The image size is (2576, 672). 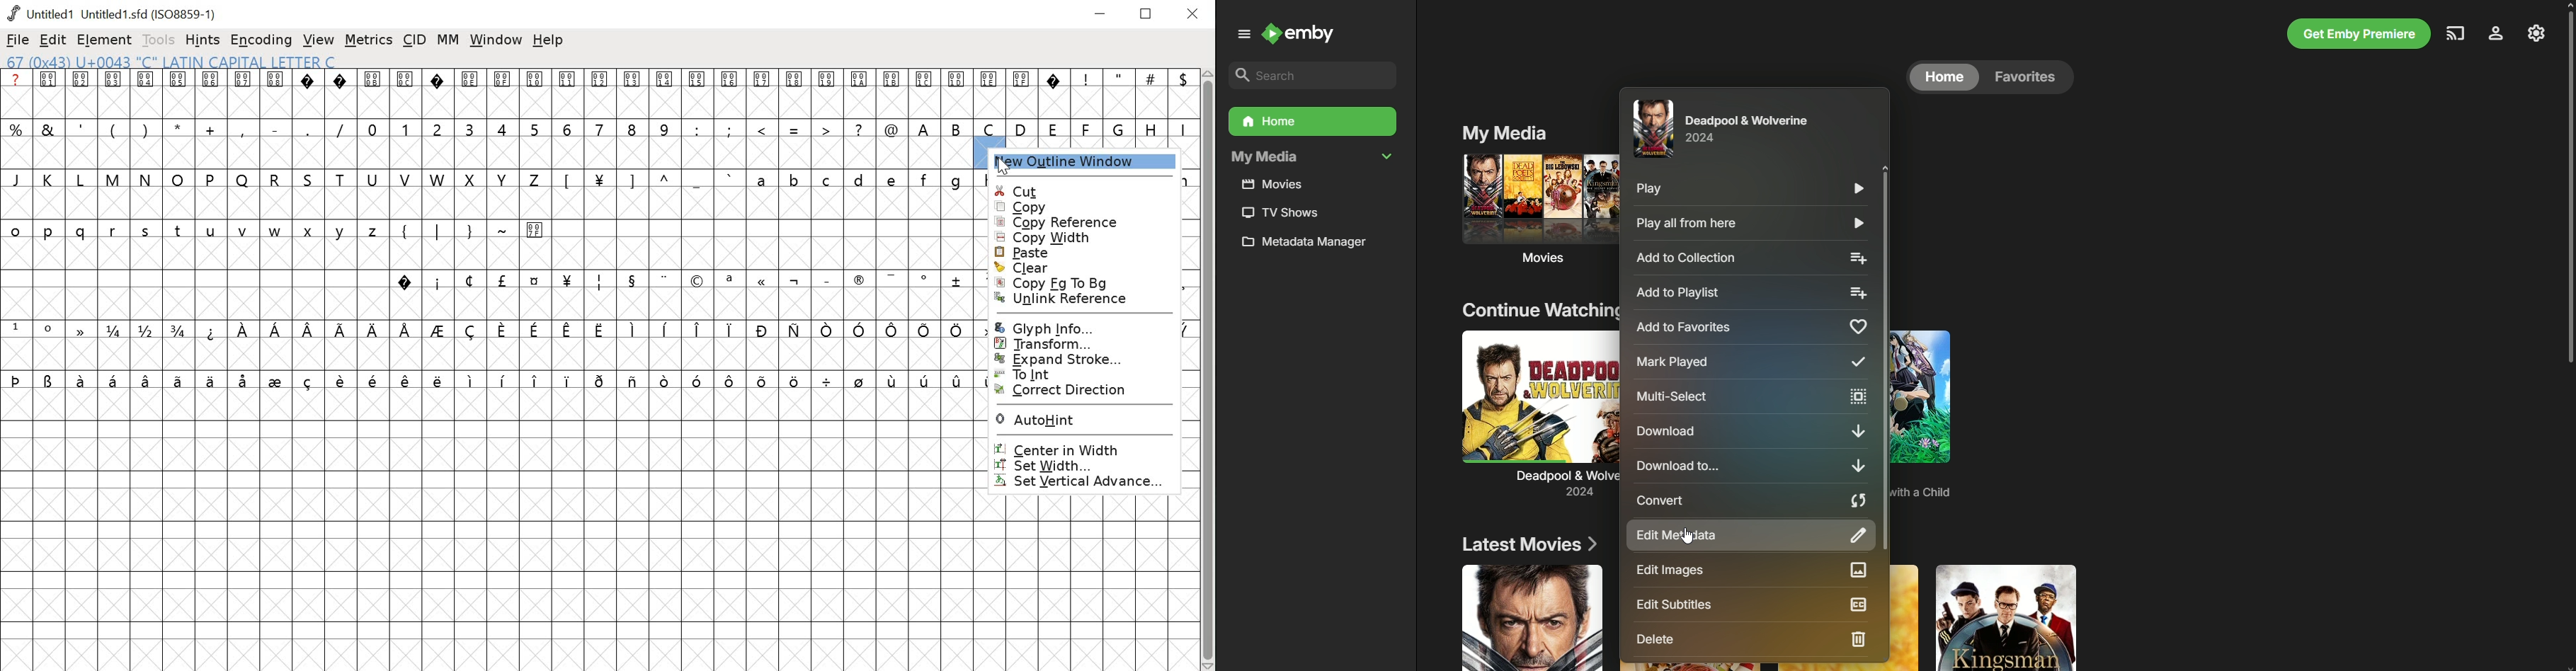 What do you see at coordinates (1740, 129) in the screenshot?
I see `Deadpool and Wolverine (2014)` at bounding box center [1740, 129].